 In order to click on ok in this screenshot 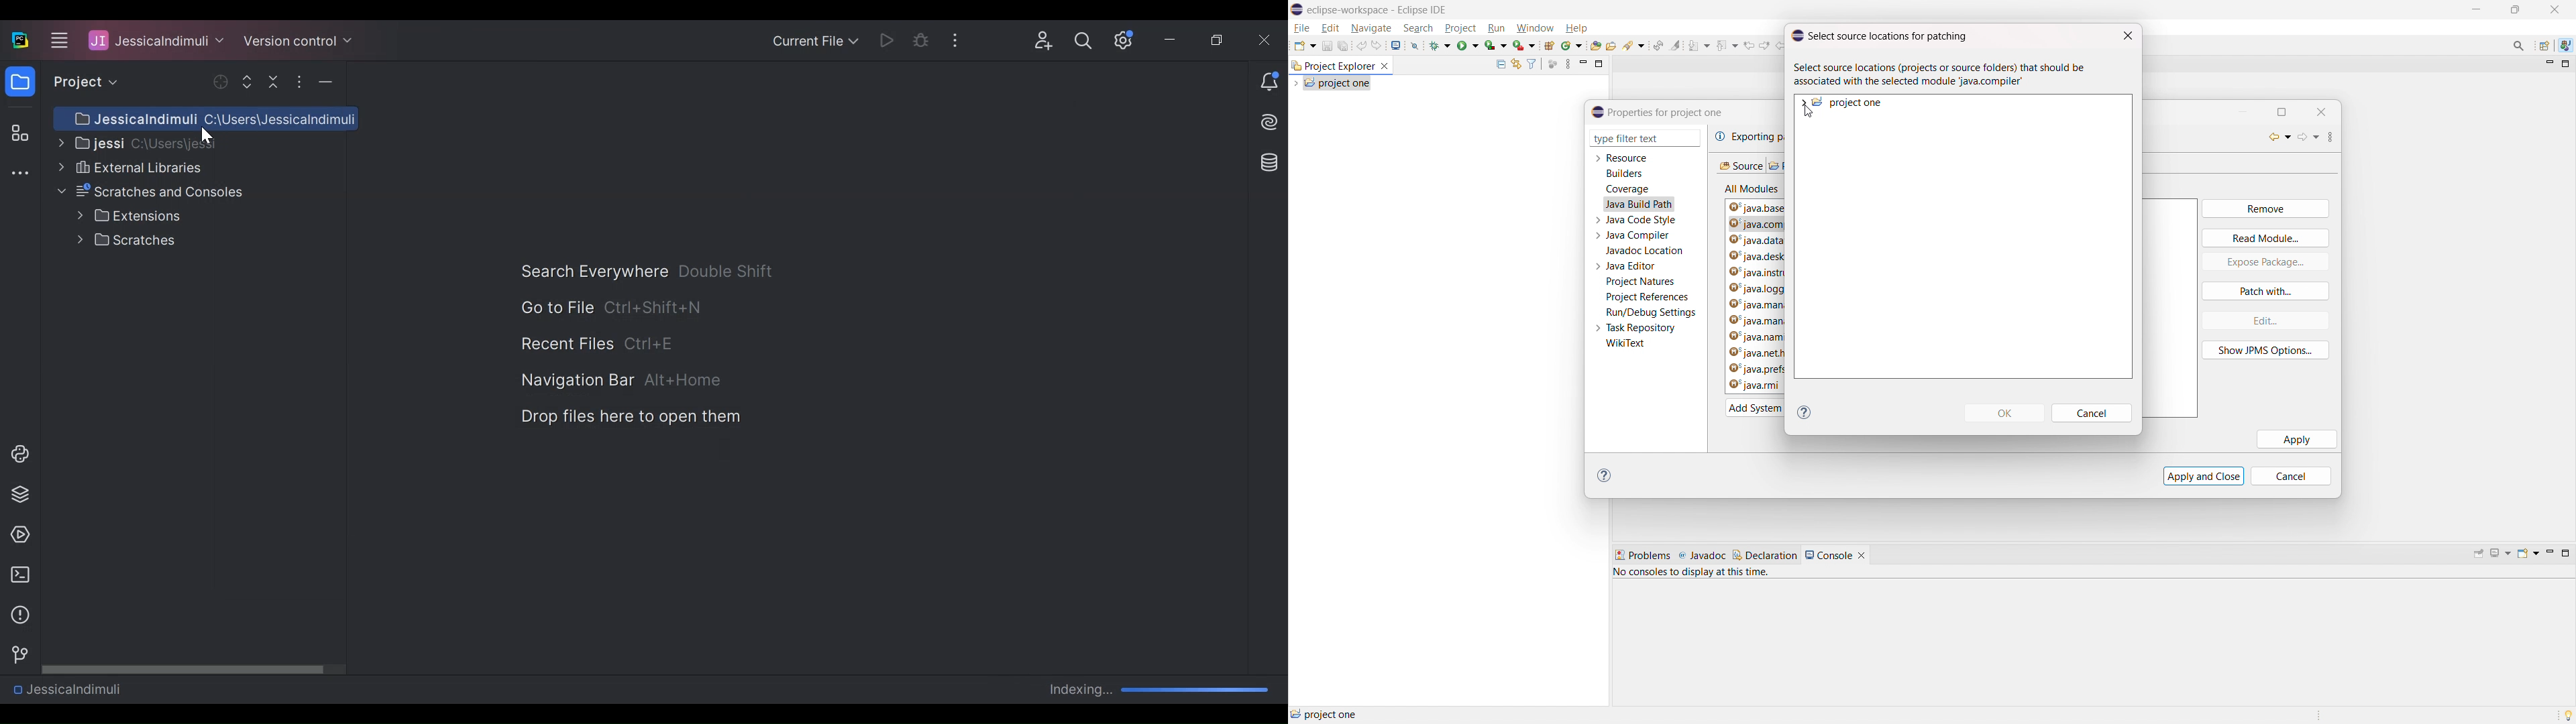, I will do `click(2004, 413)`.